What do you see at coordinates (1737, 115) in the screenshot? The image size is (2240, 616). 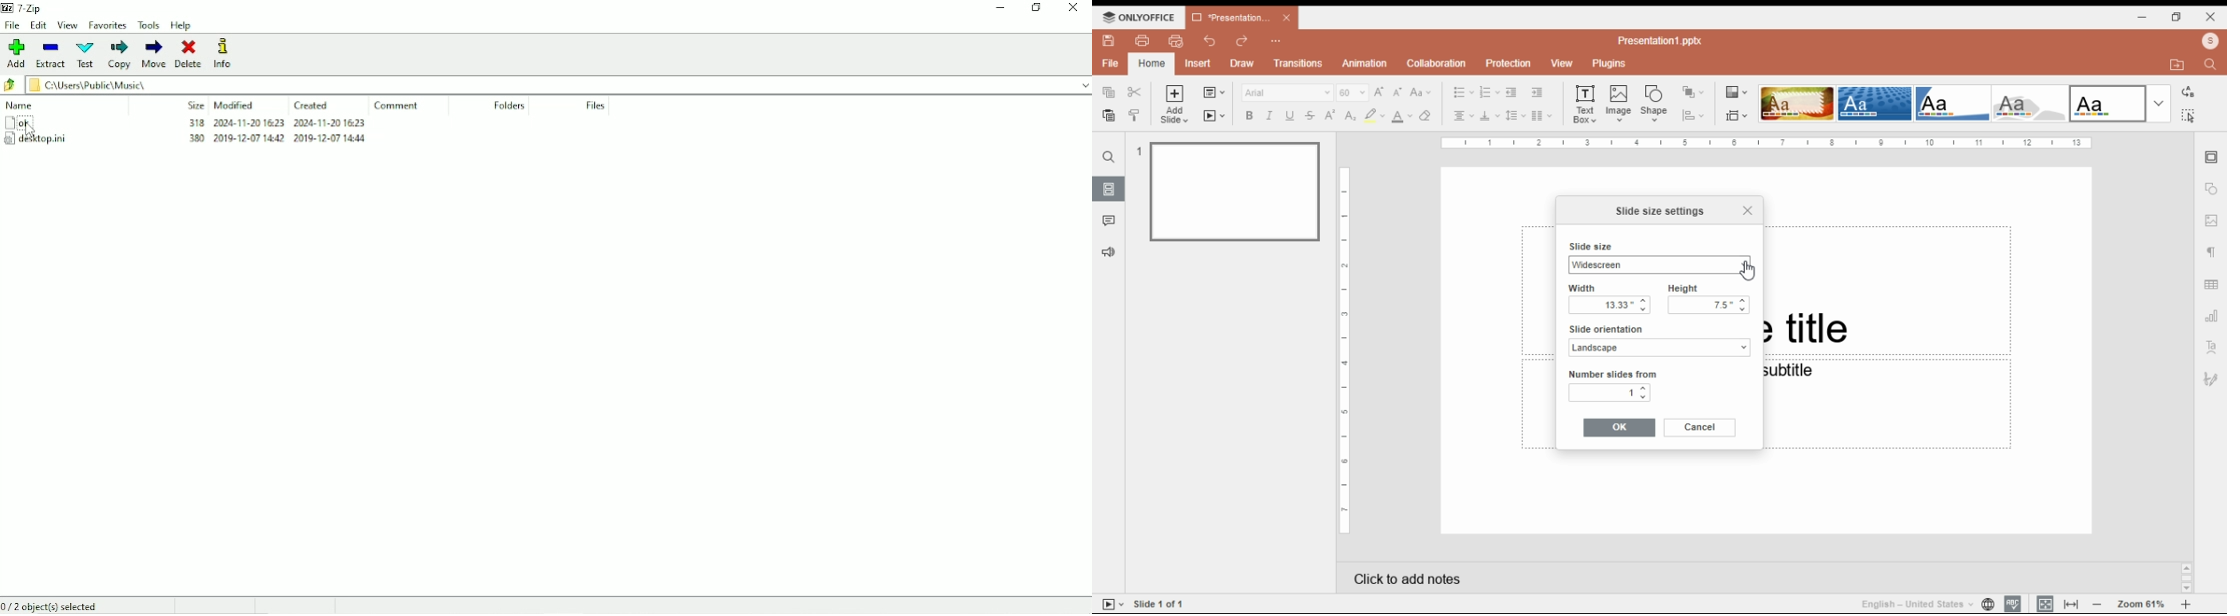 I see `change slide size` at bounding box center [1737, 115].